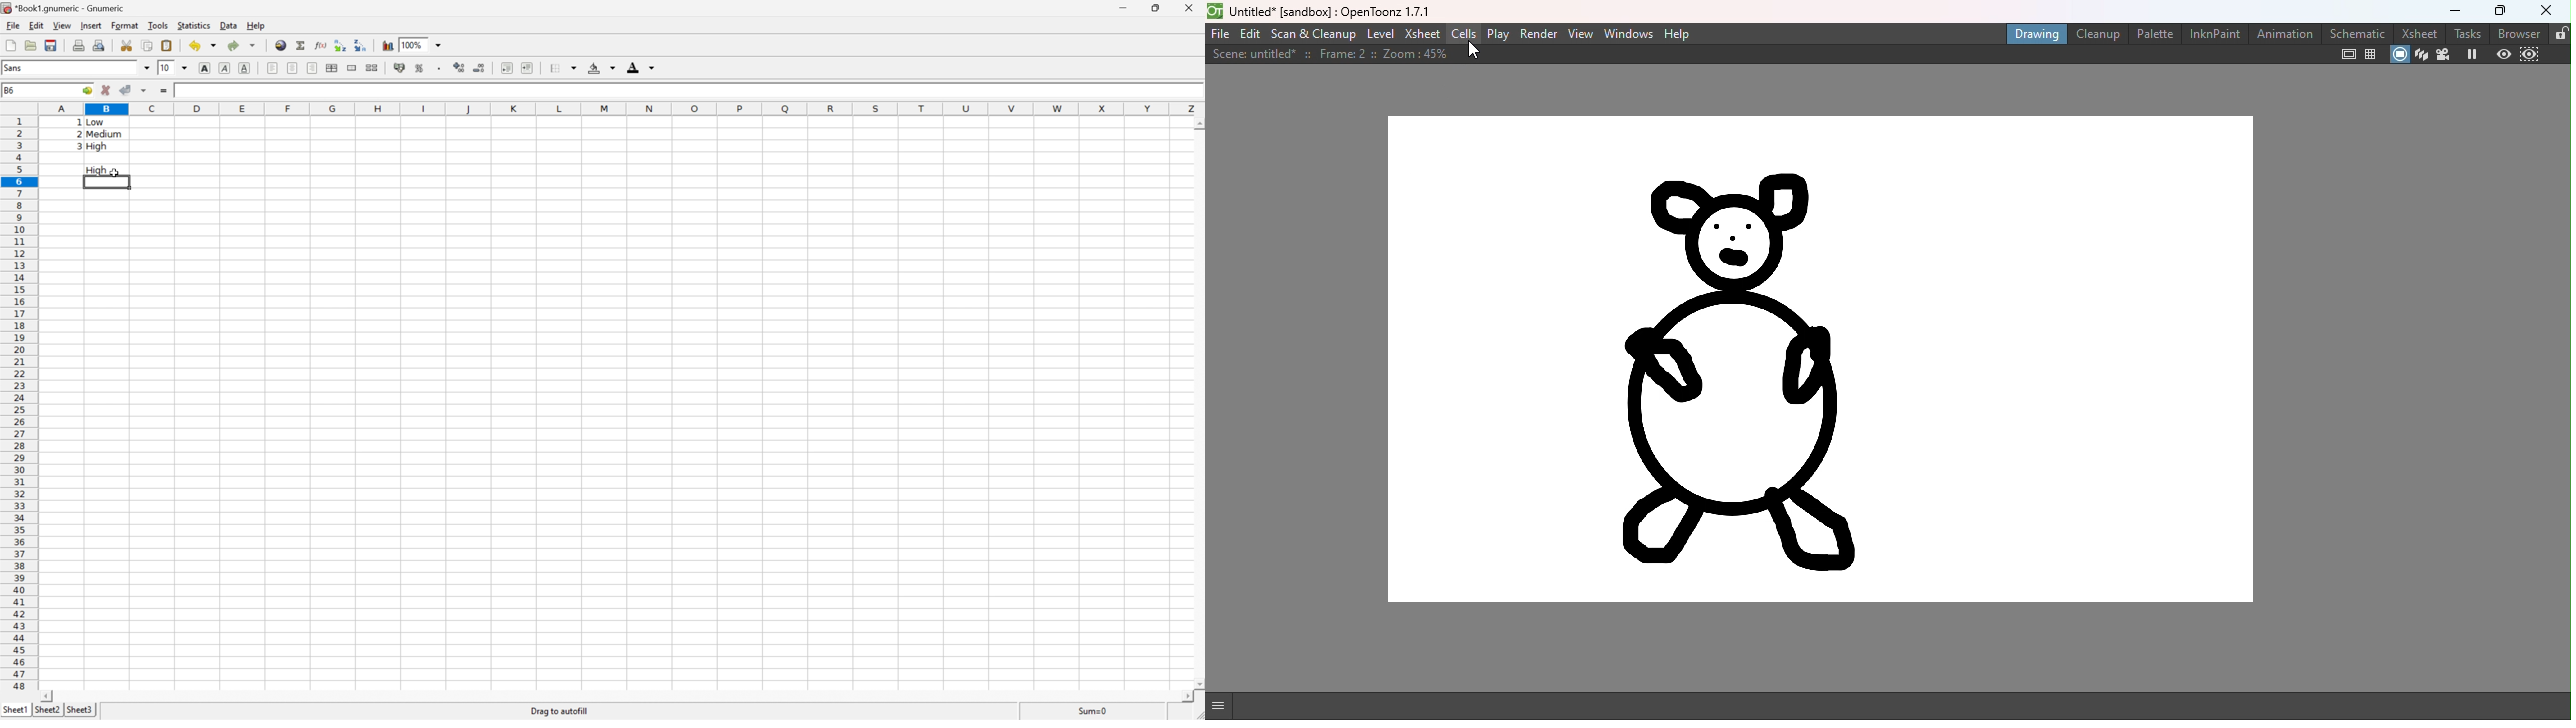 The image size is (2576, 728). What do you see at coordinates (255, 27) in the screenshot?
I see `Help` at bounding box center [255, 27].